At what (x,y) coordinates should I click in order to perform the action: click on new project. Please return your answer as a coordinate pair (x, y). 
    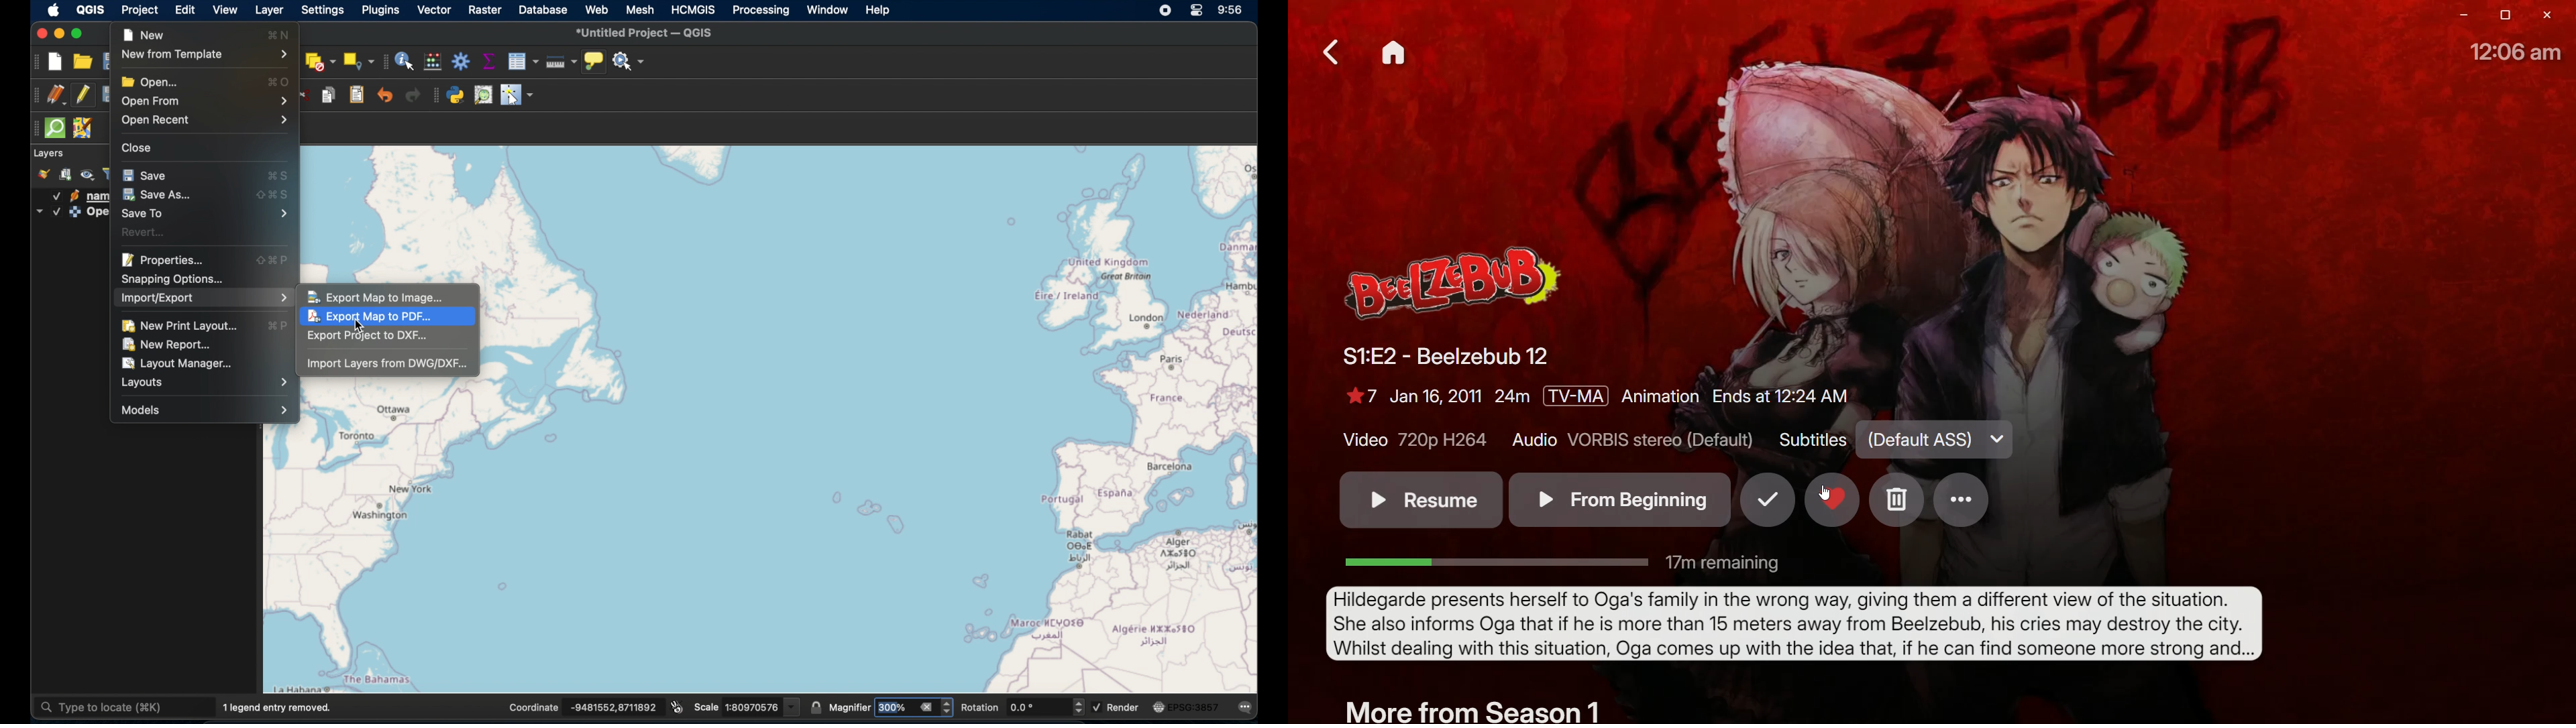
    Looking at the image, I should click on (56, 63).